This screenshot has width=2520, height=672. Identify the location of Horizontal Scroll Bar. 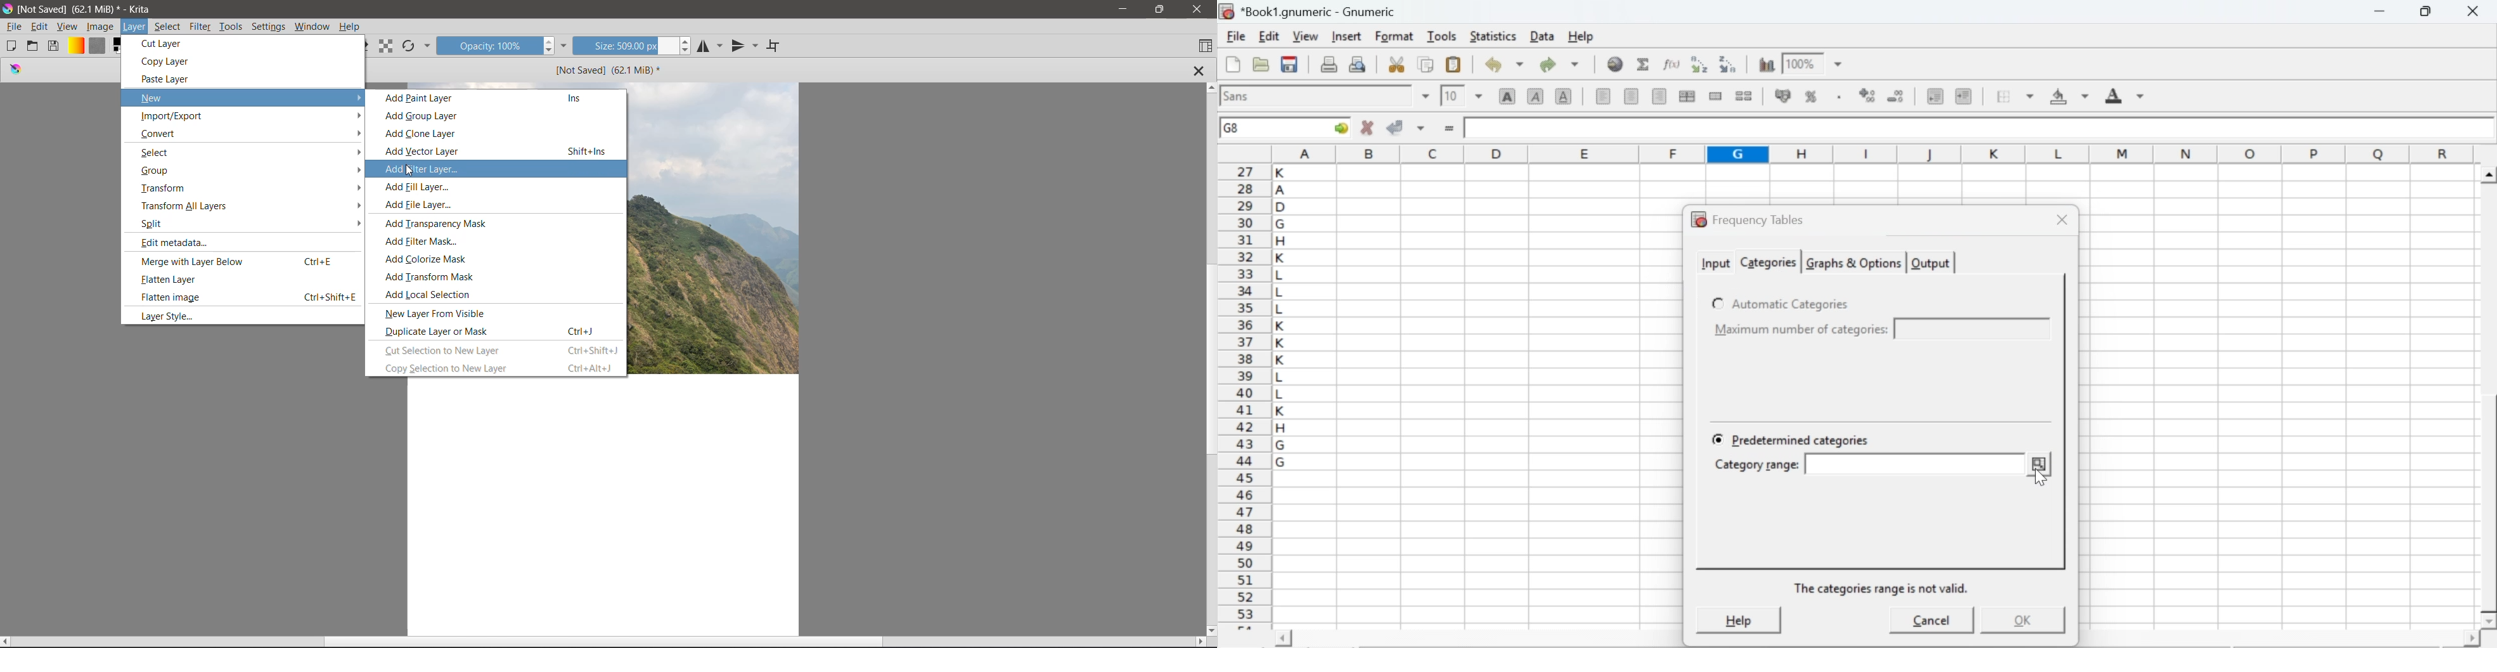
(604, 642).